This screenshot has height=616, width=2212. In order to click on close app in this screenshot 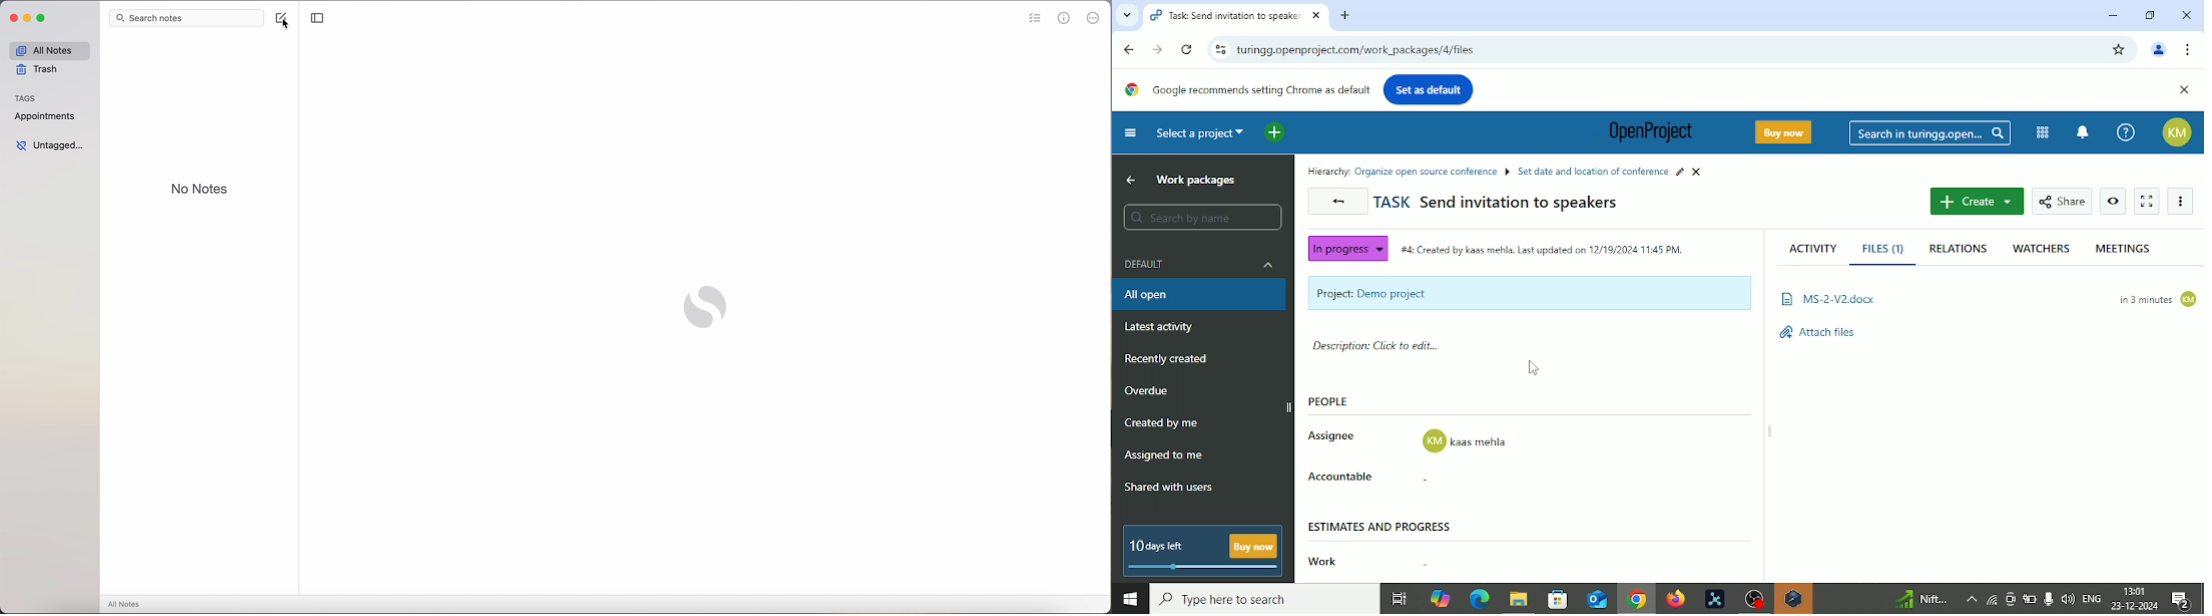, I will do `click(13, 19)`.